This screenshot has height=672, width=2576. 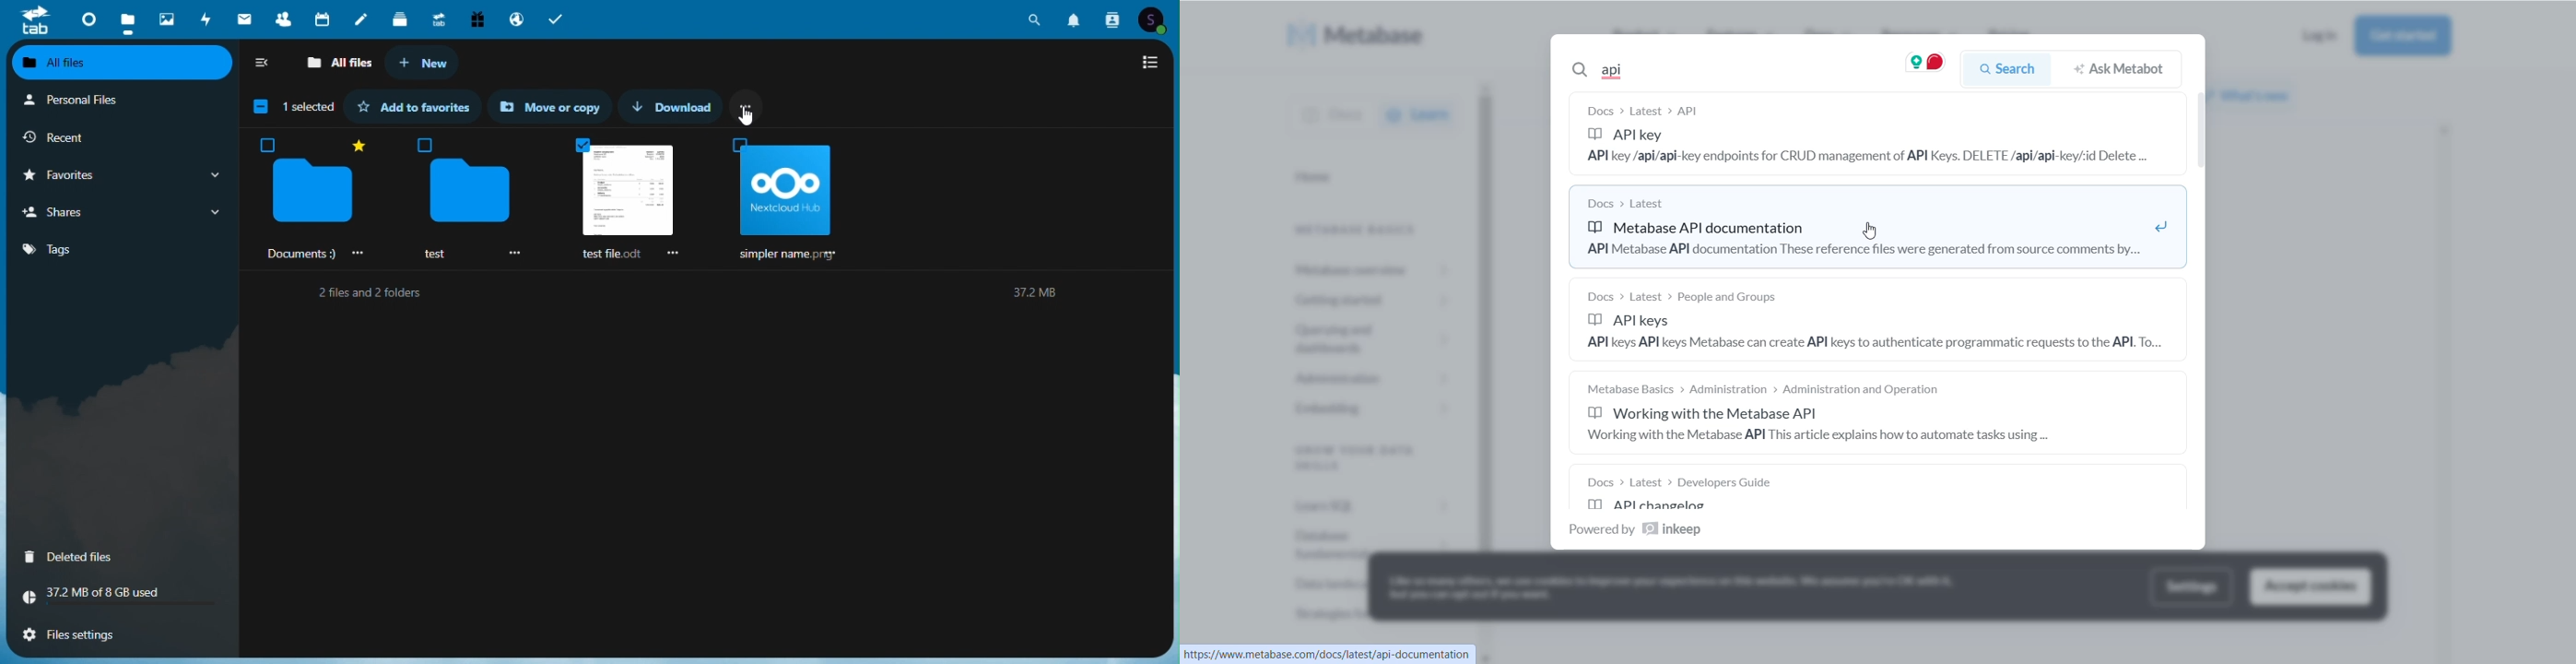 I want to click on Calendar, so click(x=323, y=18).